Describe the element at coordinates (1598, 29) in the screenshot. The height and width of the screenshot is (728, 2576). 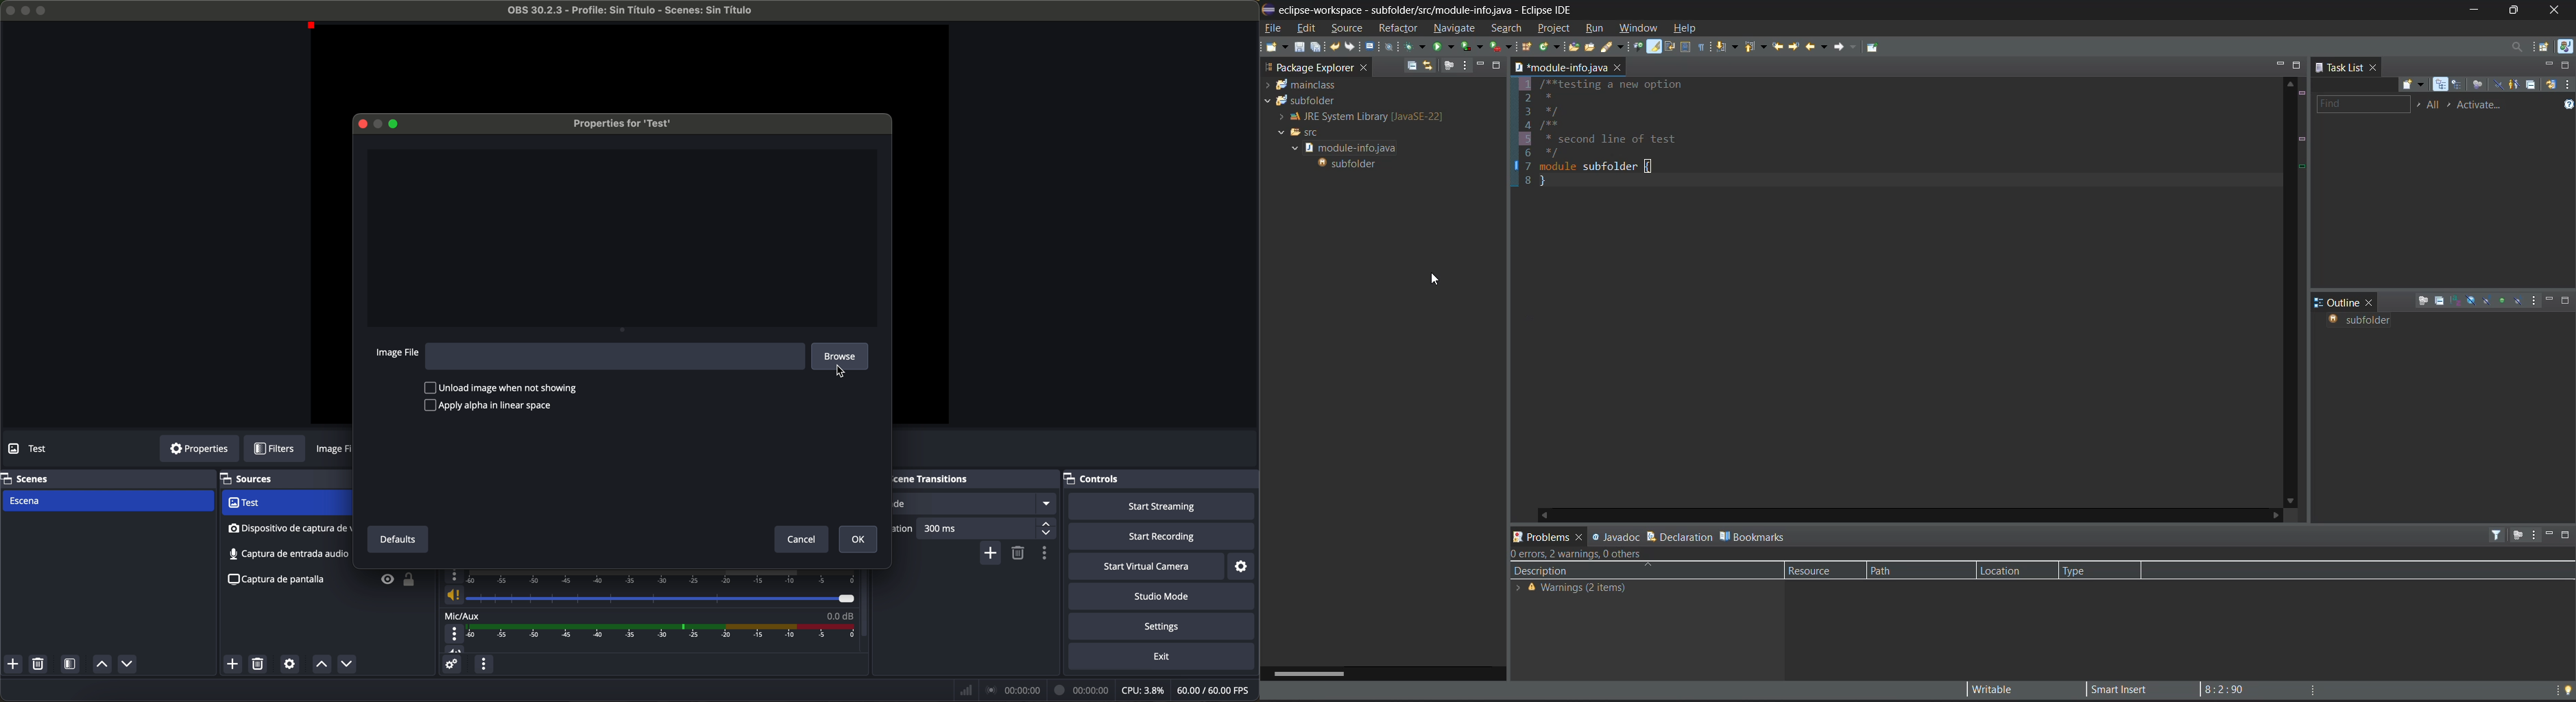
I see `run` at that location.